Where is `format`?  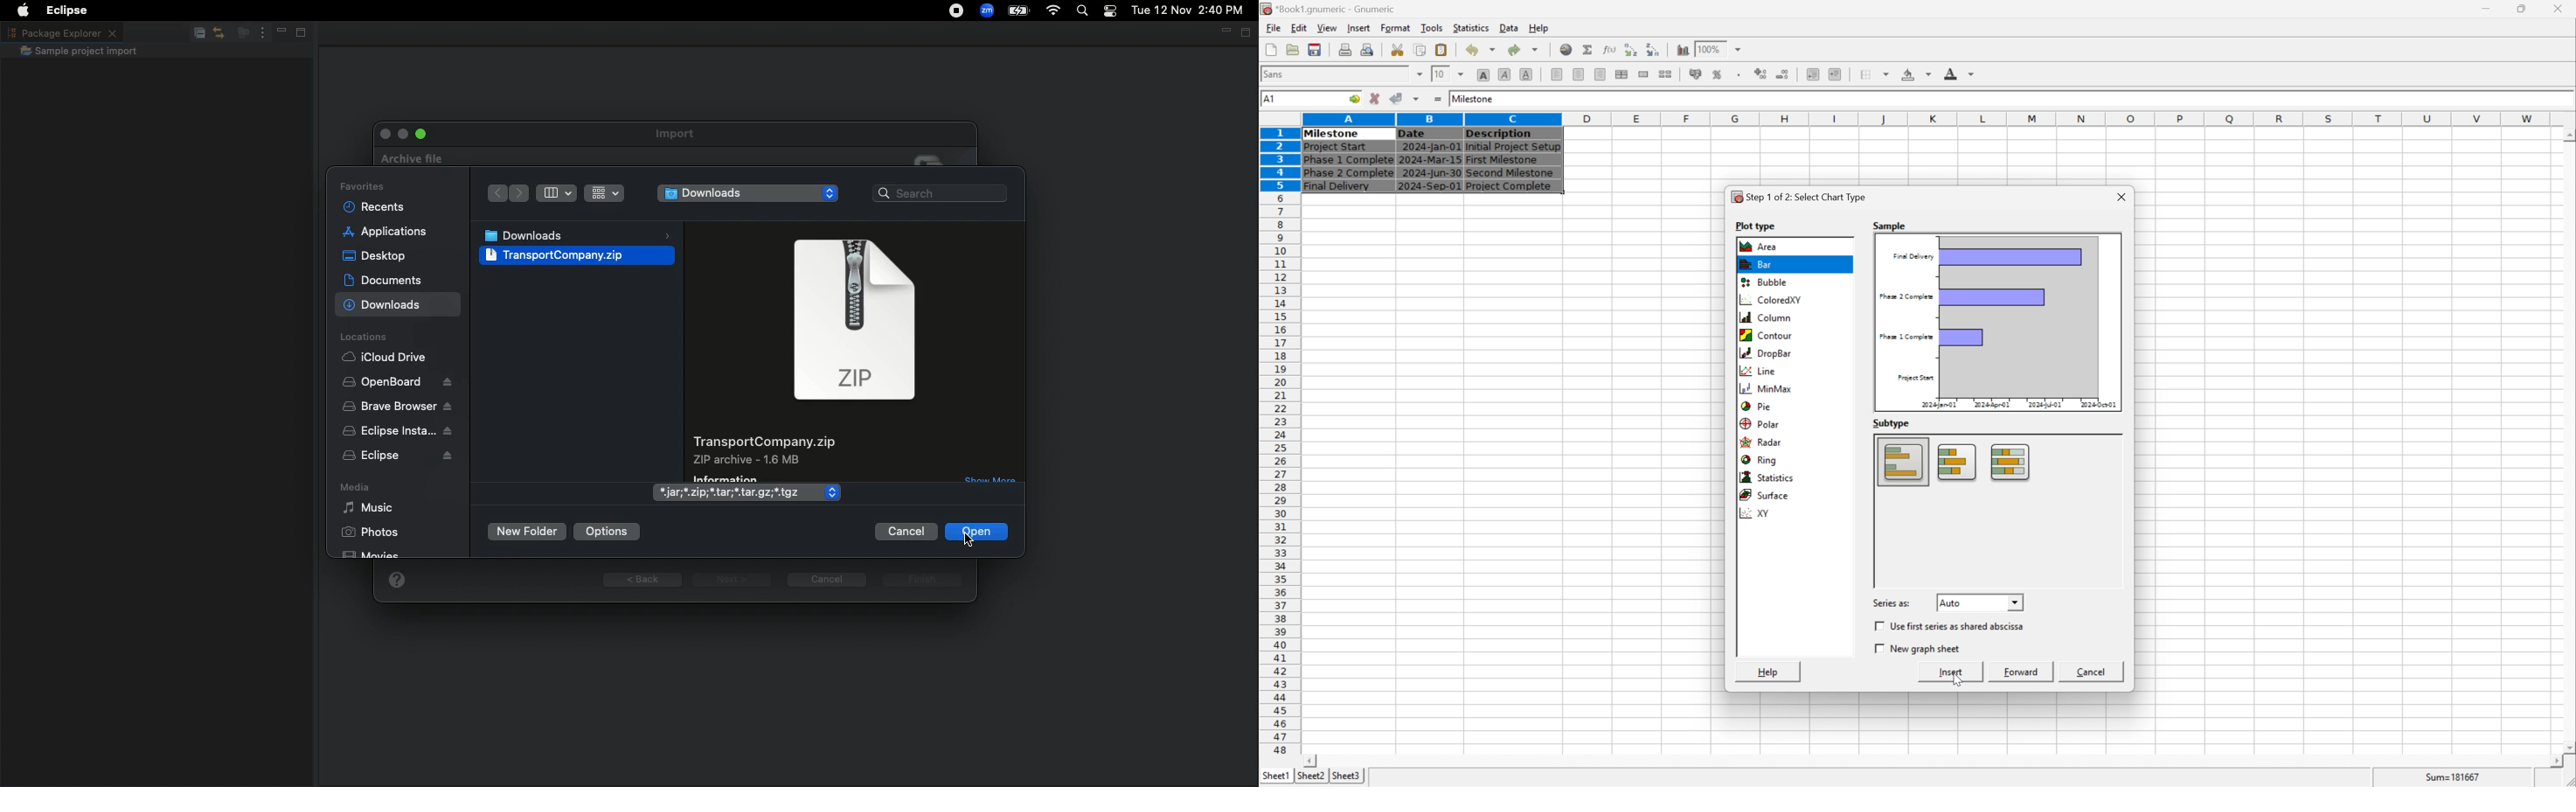 format is located at coordinates (1395, 27).